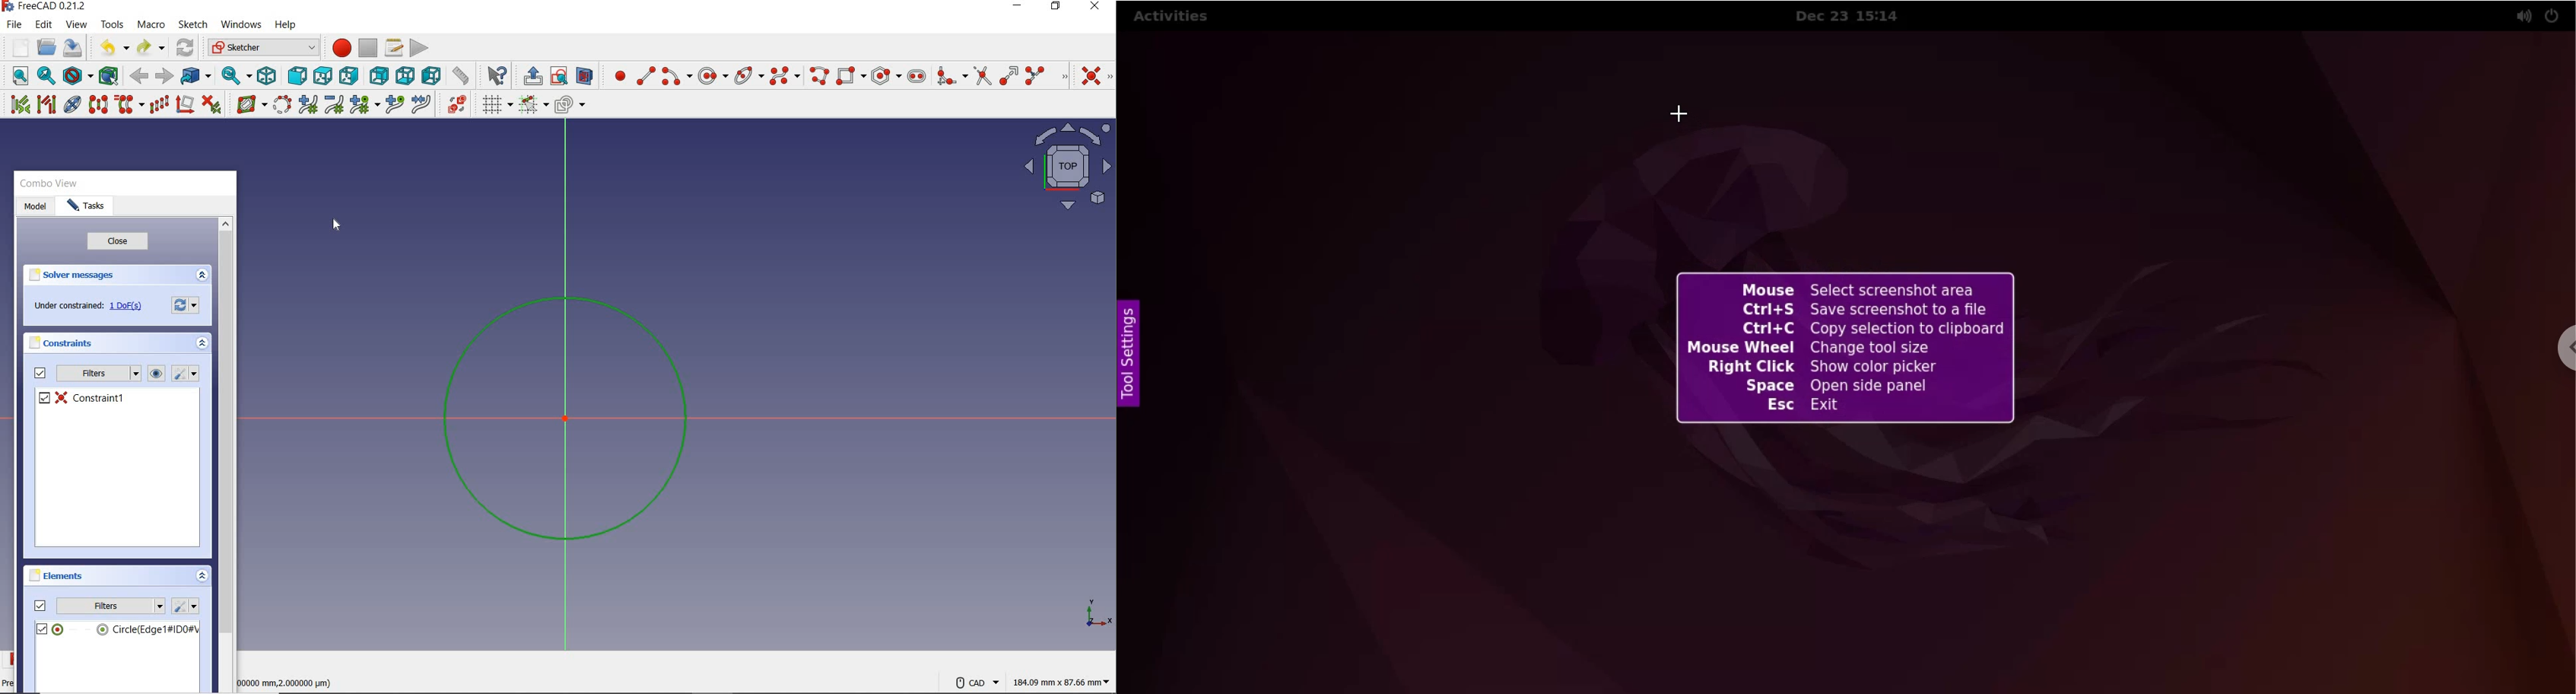 The image size is (2576, 700). Describe the element at coordinates (530, 74) in the screenshot. I see `leave sketch` at that location.